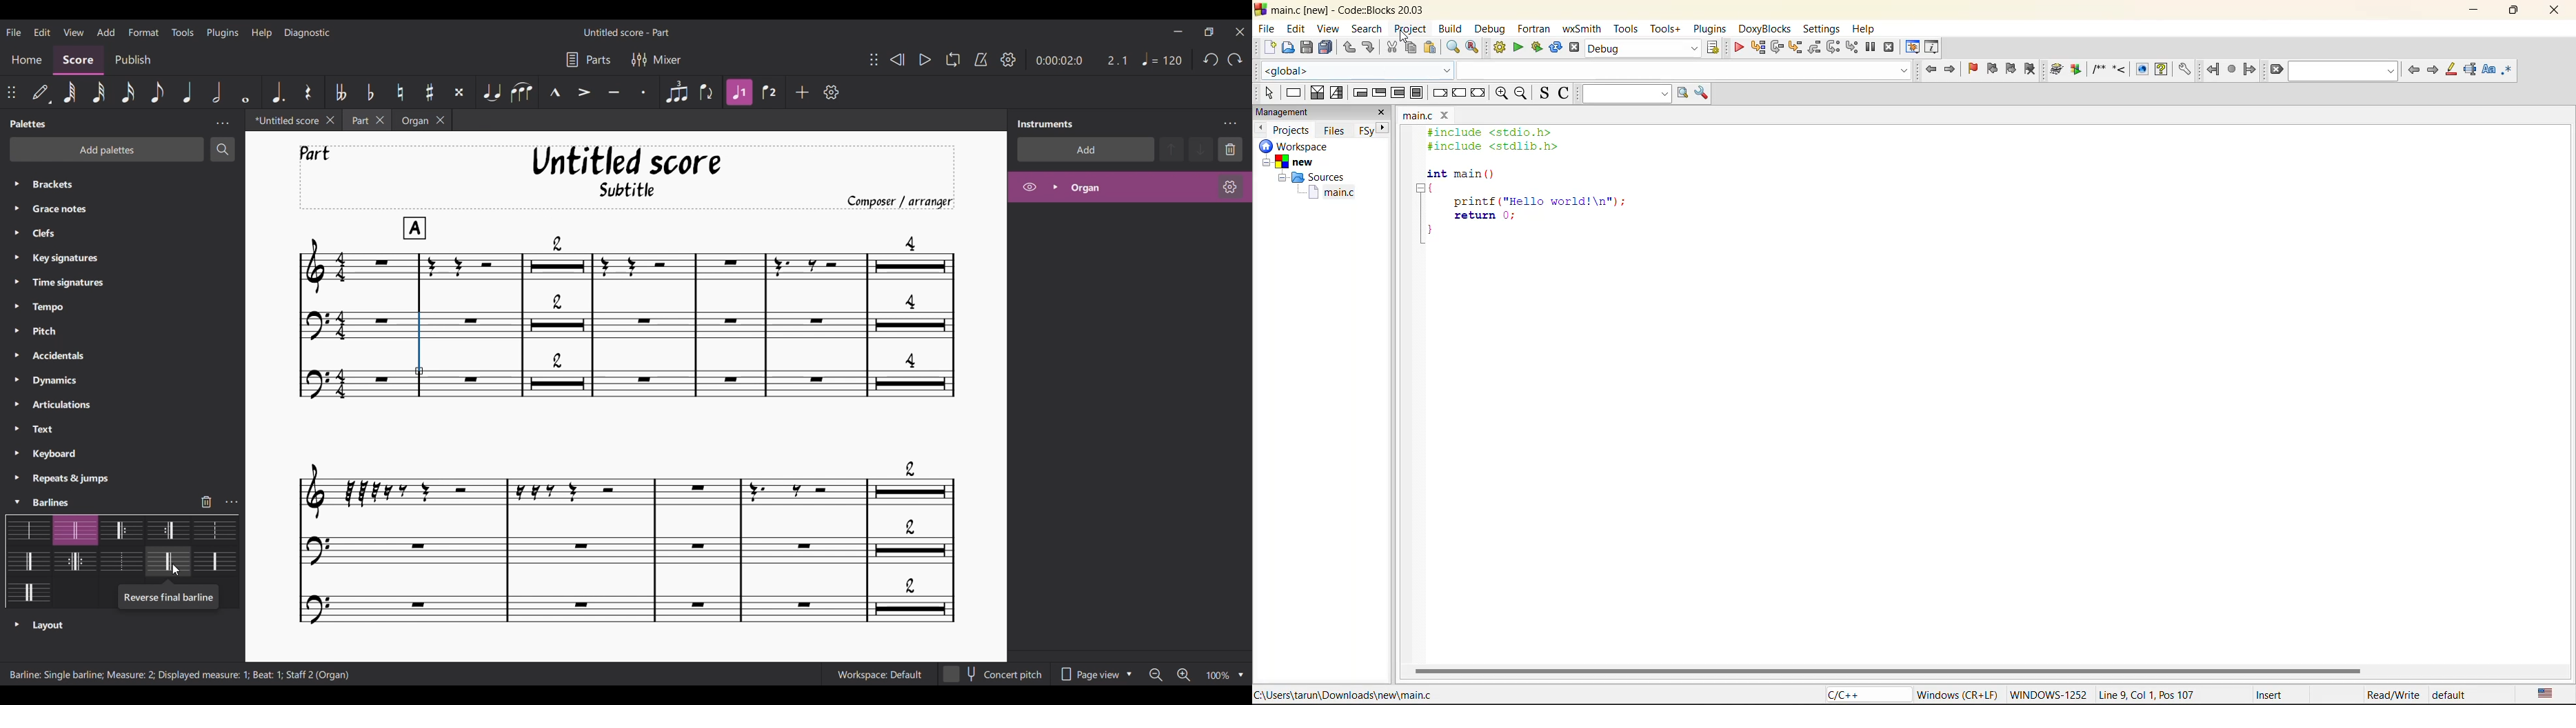 Image resolution: width=2576 pixels, height=728 pixels. Describe the element at coordinates (769, 92) in the screenshot. I see `Voice 2` at that location.